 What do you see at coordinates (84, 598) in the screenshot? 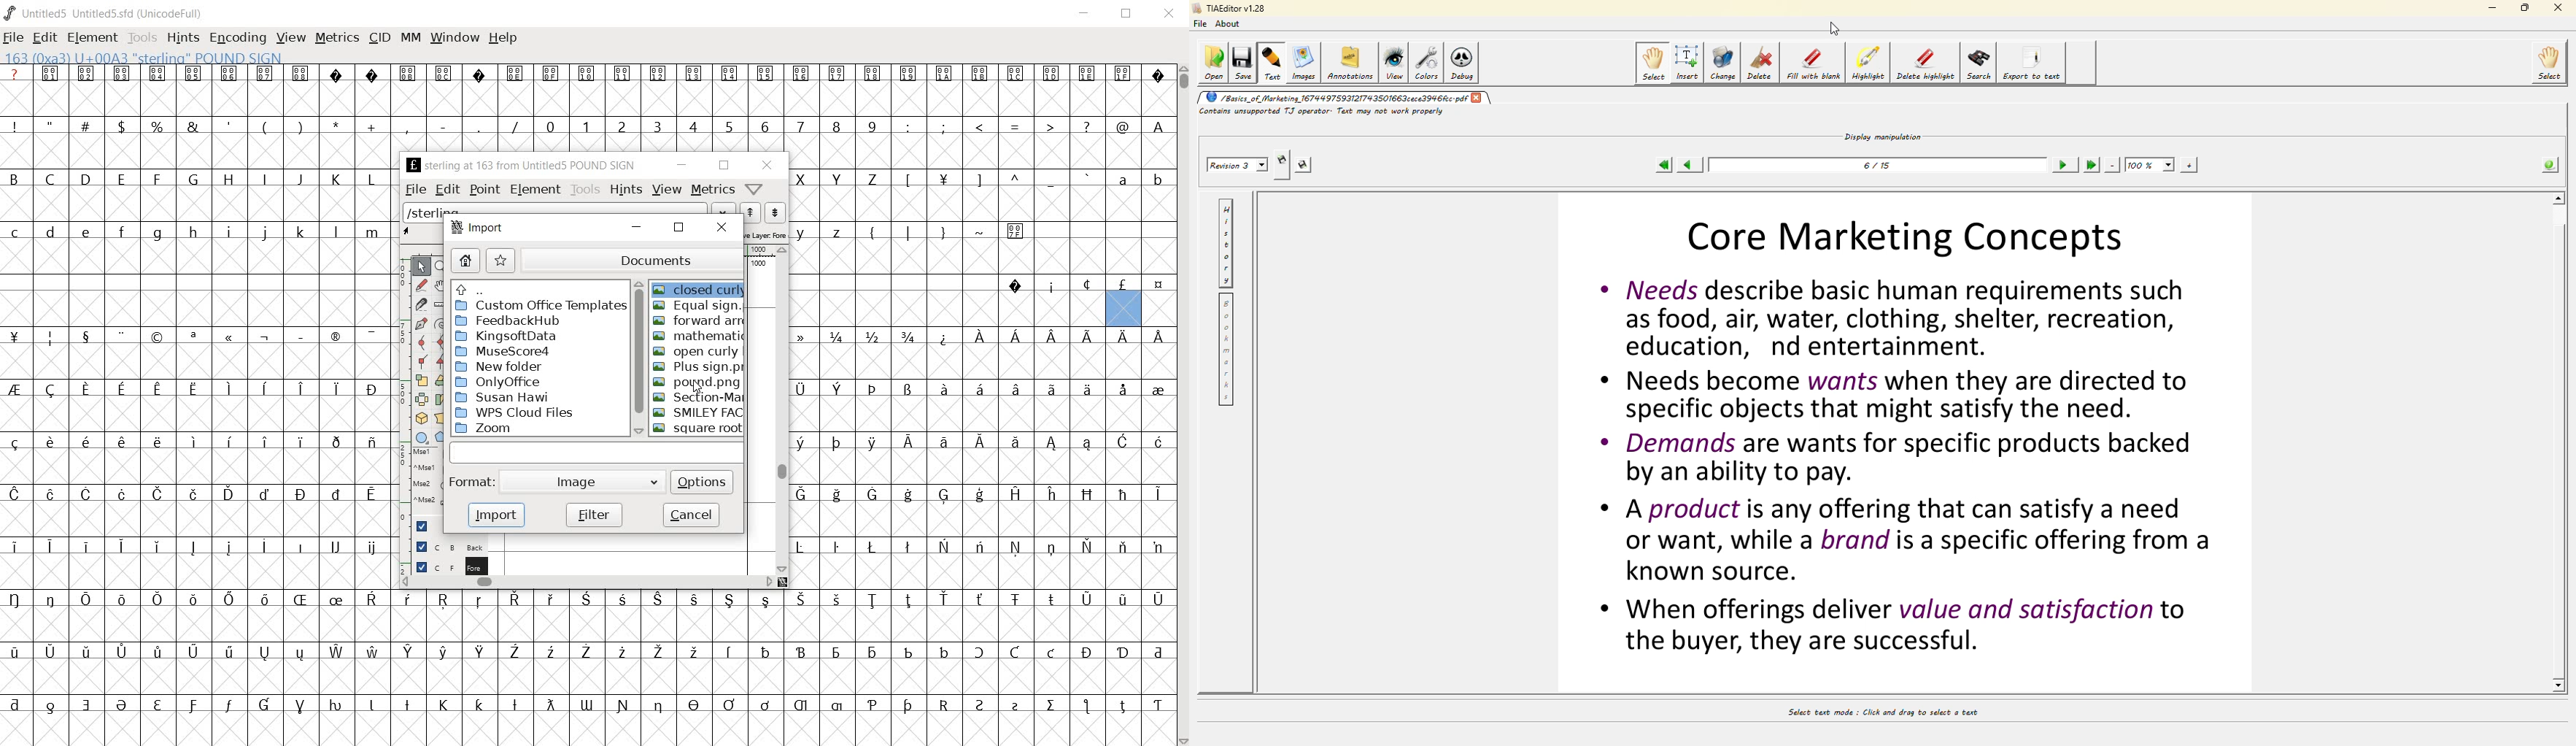
I see `Symbol` at bounding box center [84, 598].